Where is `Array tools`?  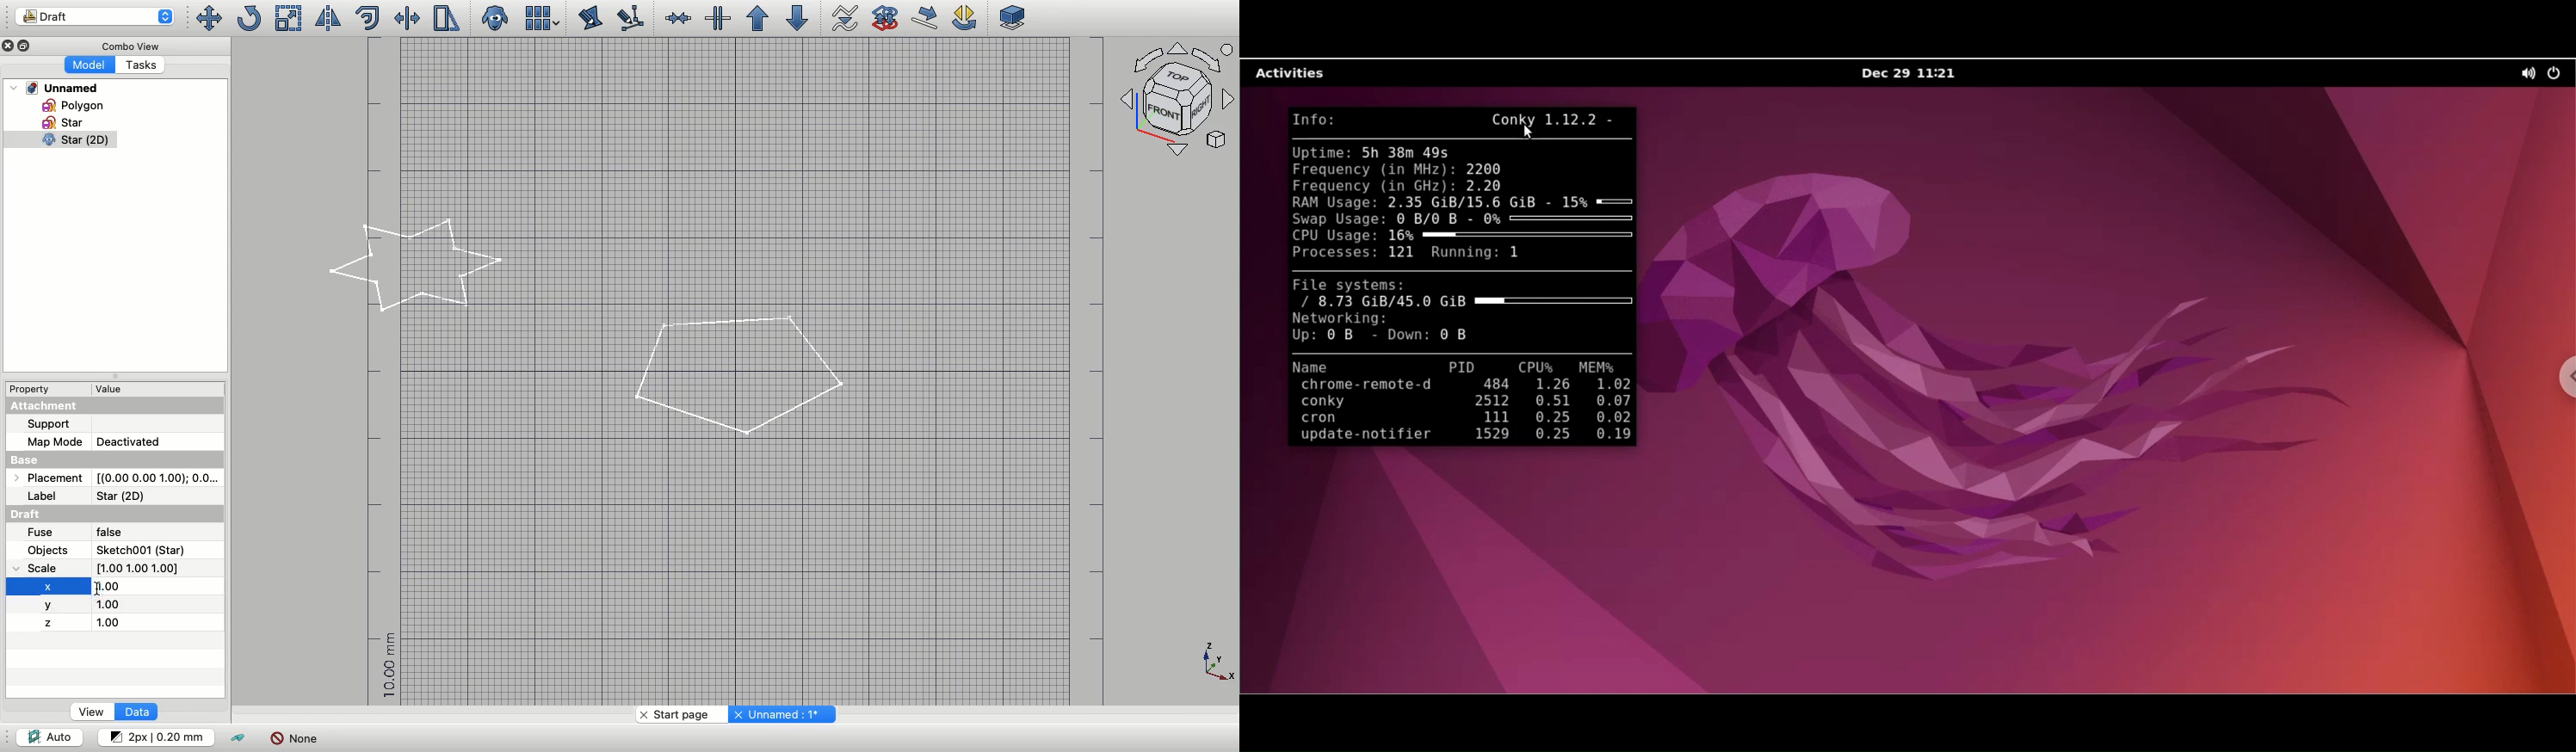 Array tools is located at coordinates (540, 18).